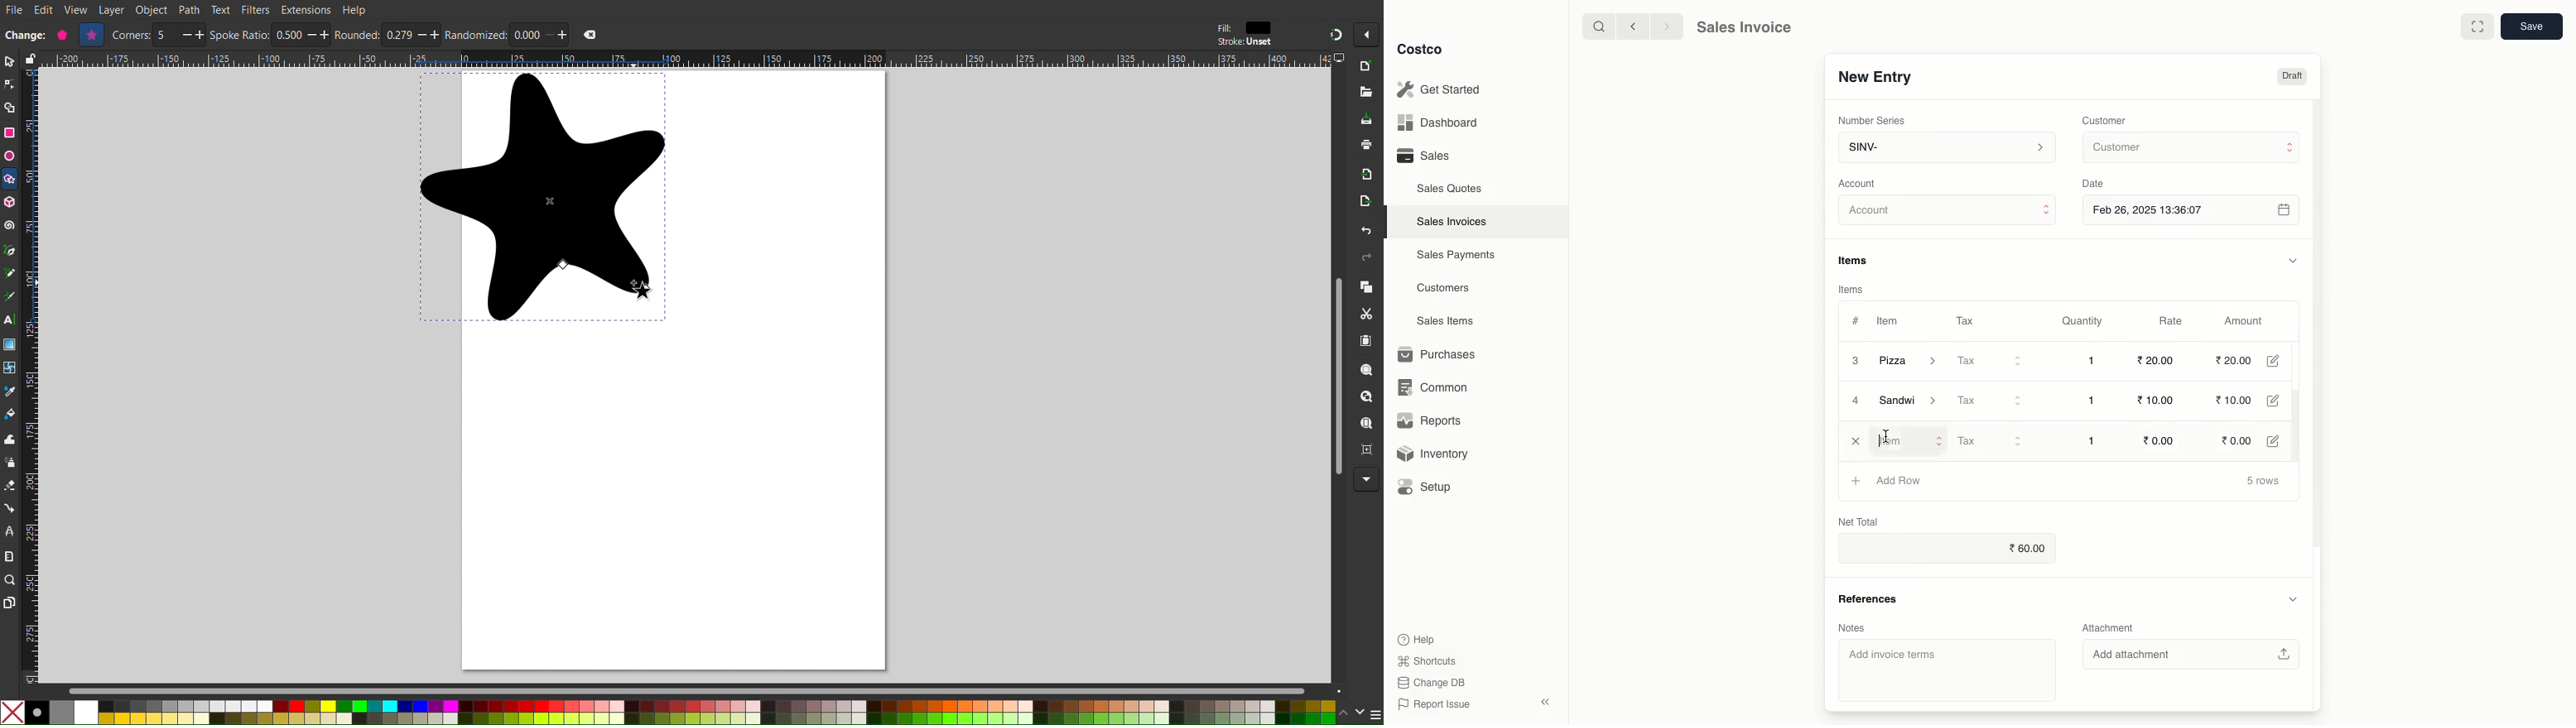 This screenshot has width=2576, height=728. What do you see at coordinates (92, 35) in the screenshot?
I see `star options` at bounding box center [92, 35].